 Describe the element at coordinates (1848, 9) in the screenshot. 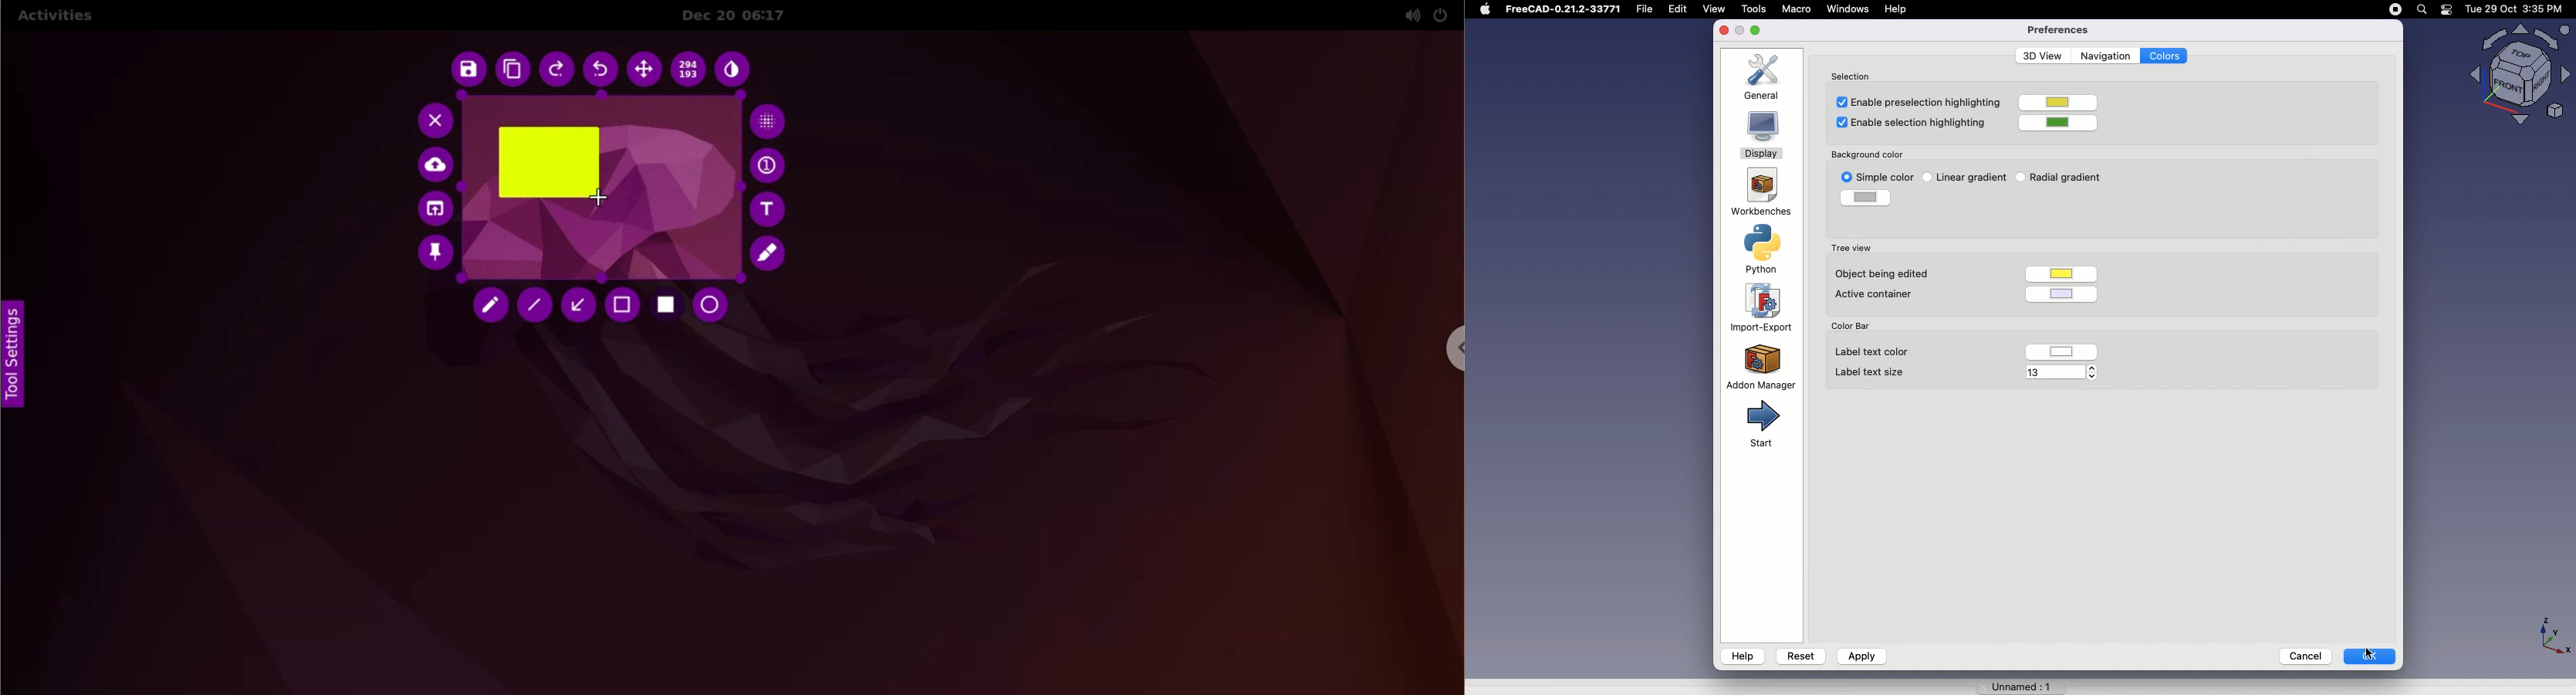

I see `windows` at that location.